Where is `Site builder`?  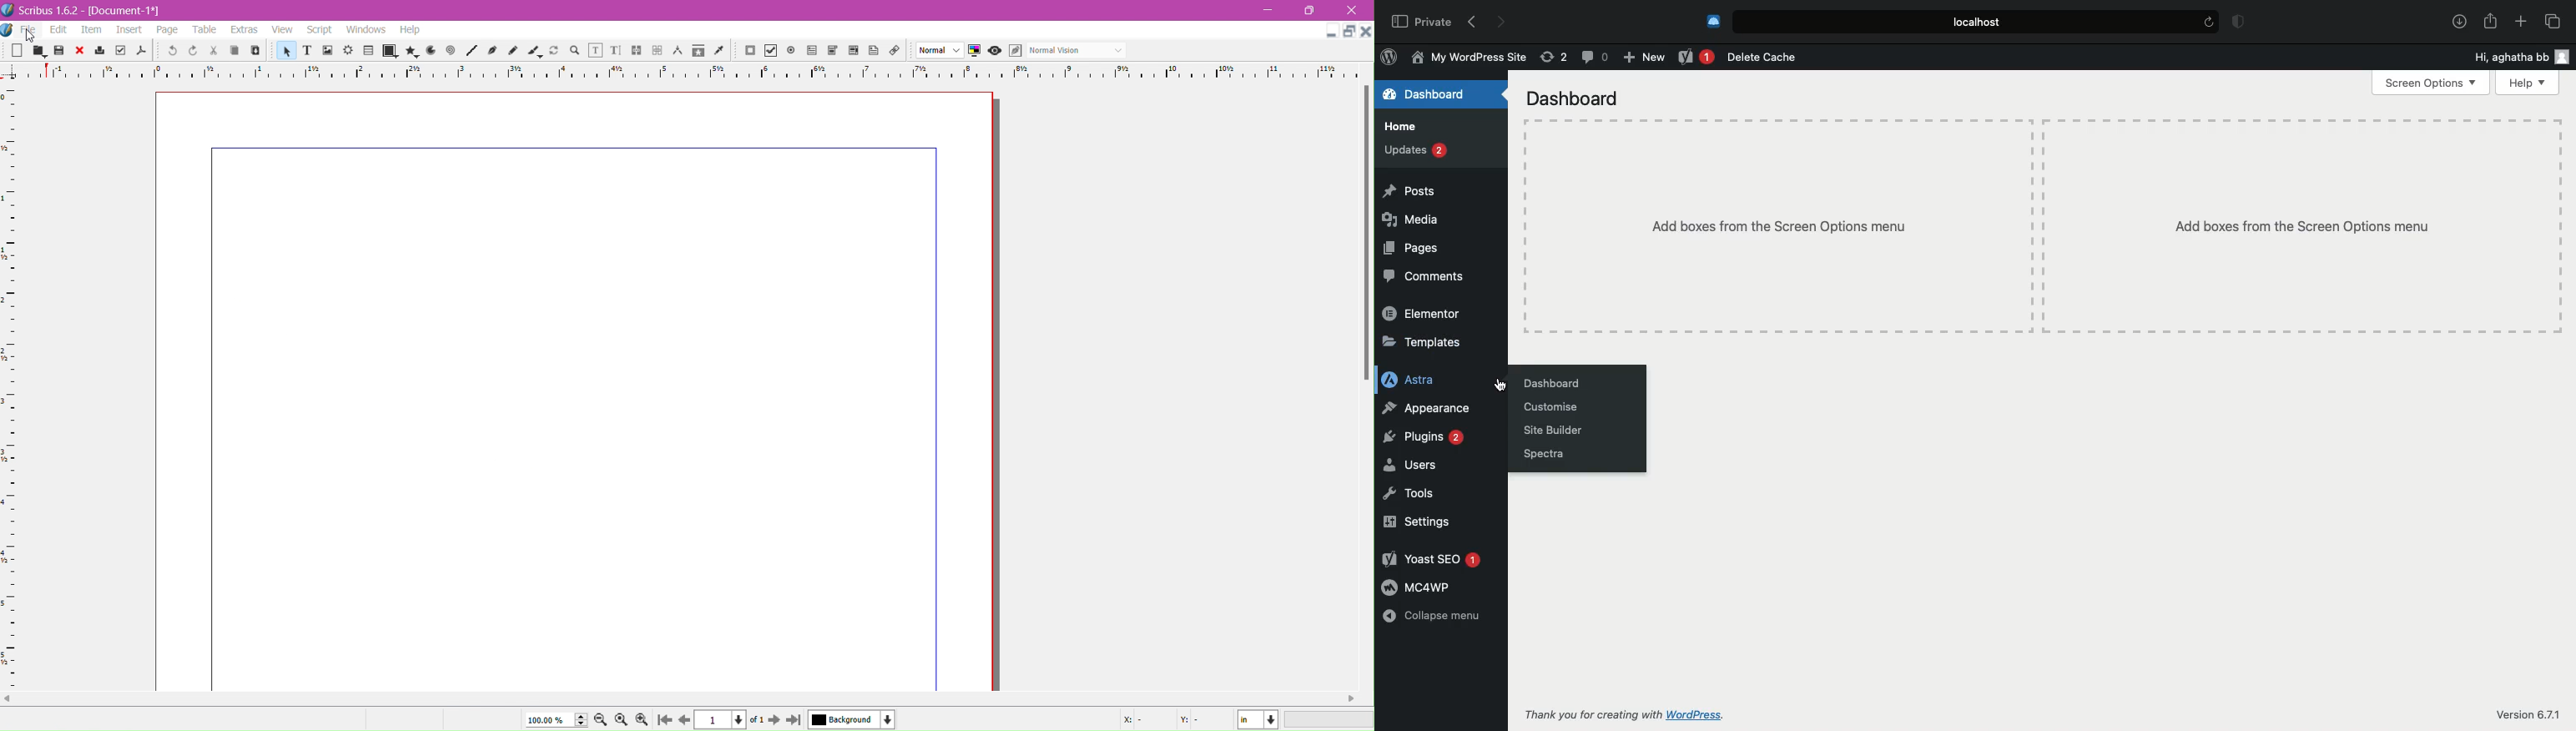
Site builder is located at coordinates (1553, 431).